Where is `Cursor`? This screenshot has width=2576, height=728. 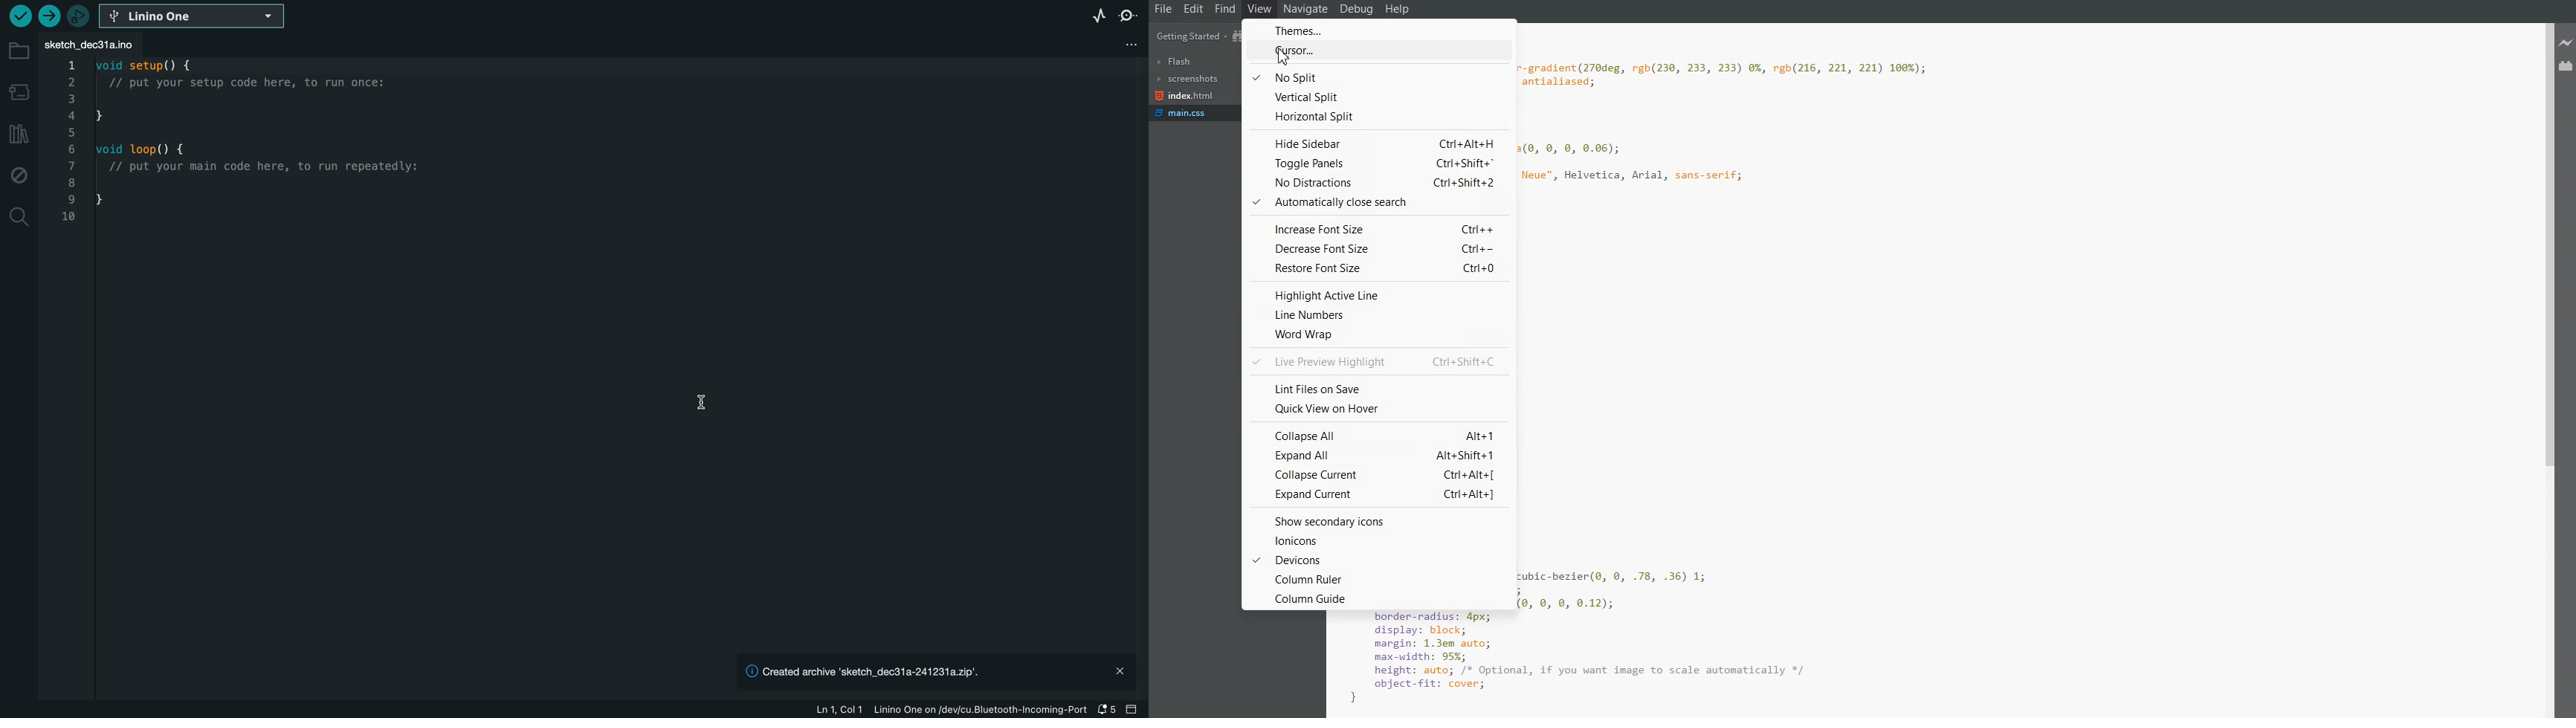 Cursor is located at coordinates (1377, 51).